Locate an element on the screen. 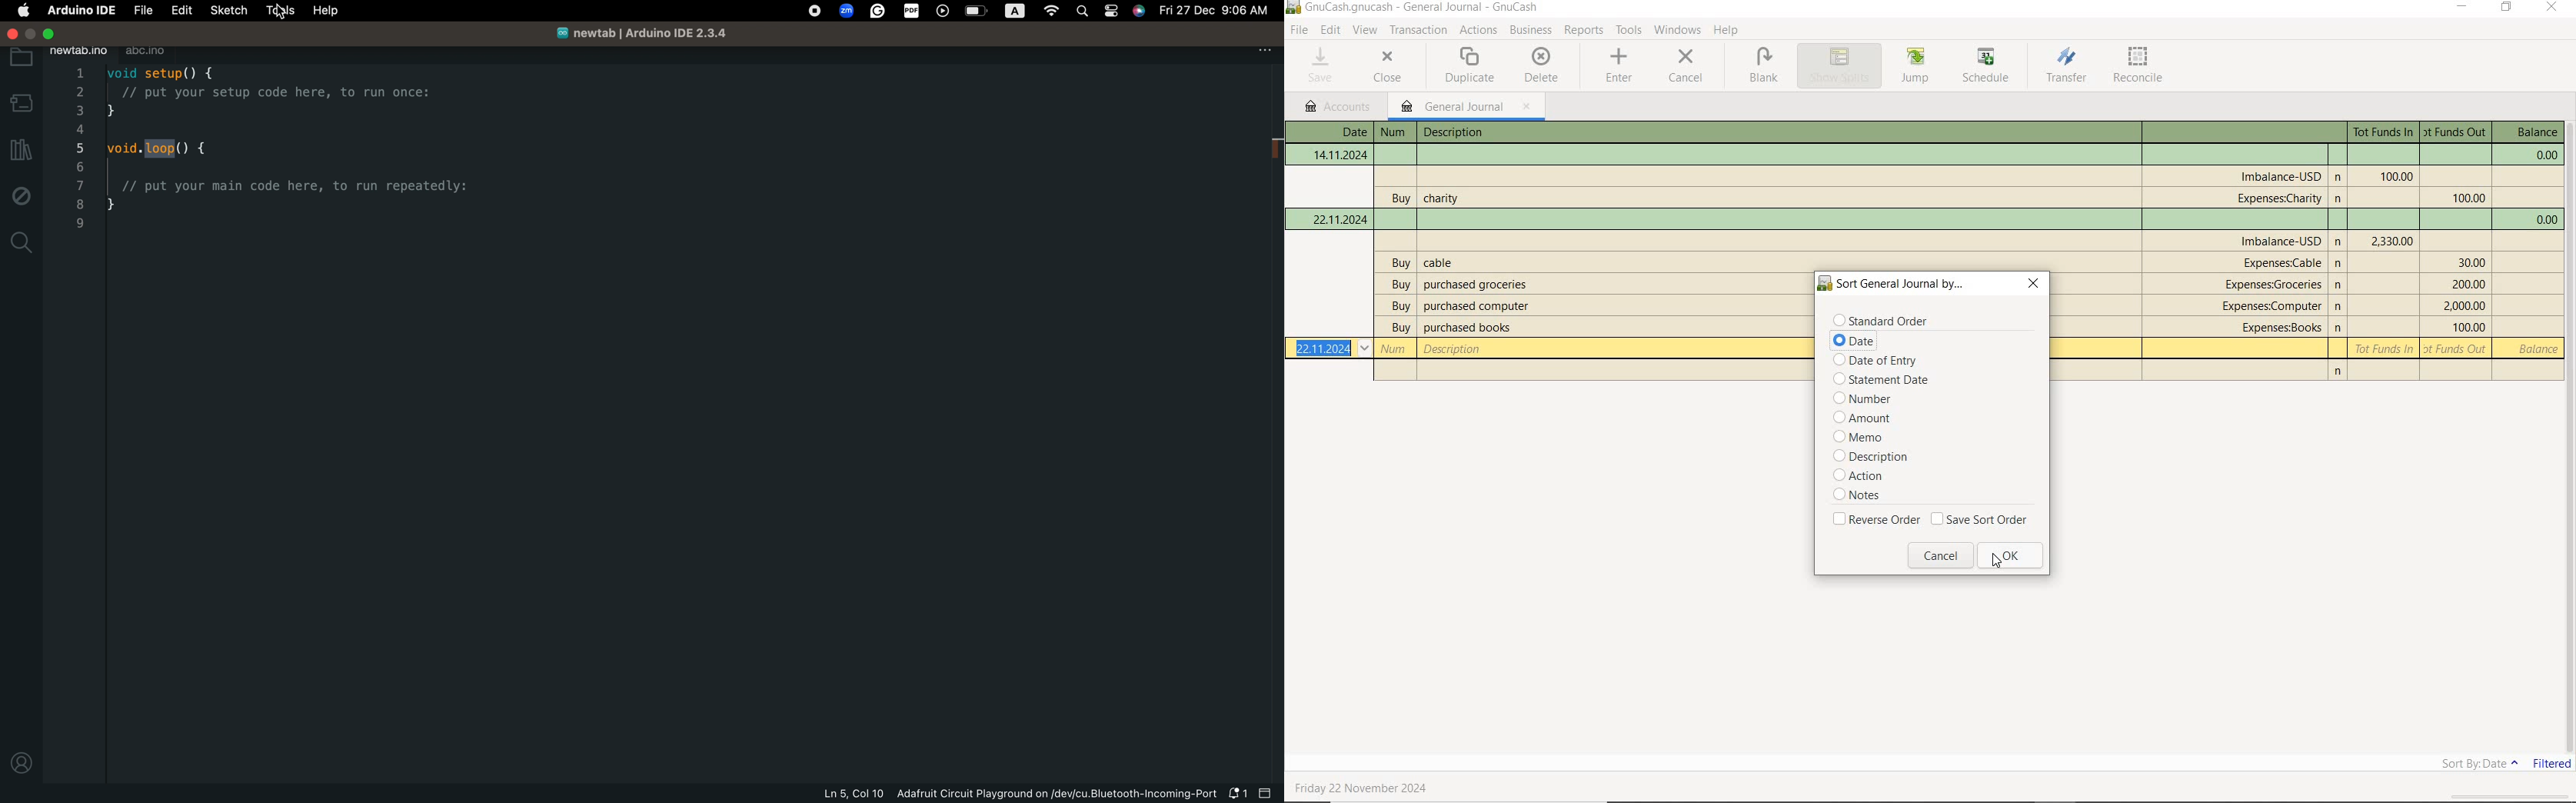 The image size is (2576, 812). Tot Funds Out is located at coordinates (2469, 198).